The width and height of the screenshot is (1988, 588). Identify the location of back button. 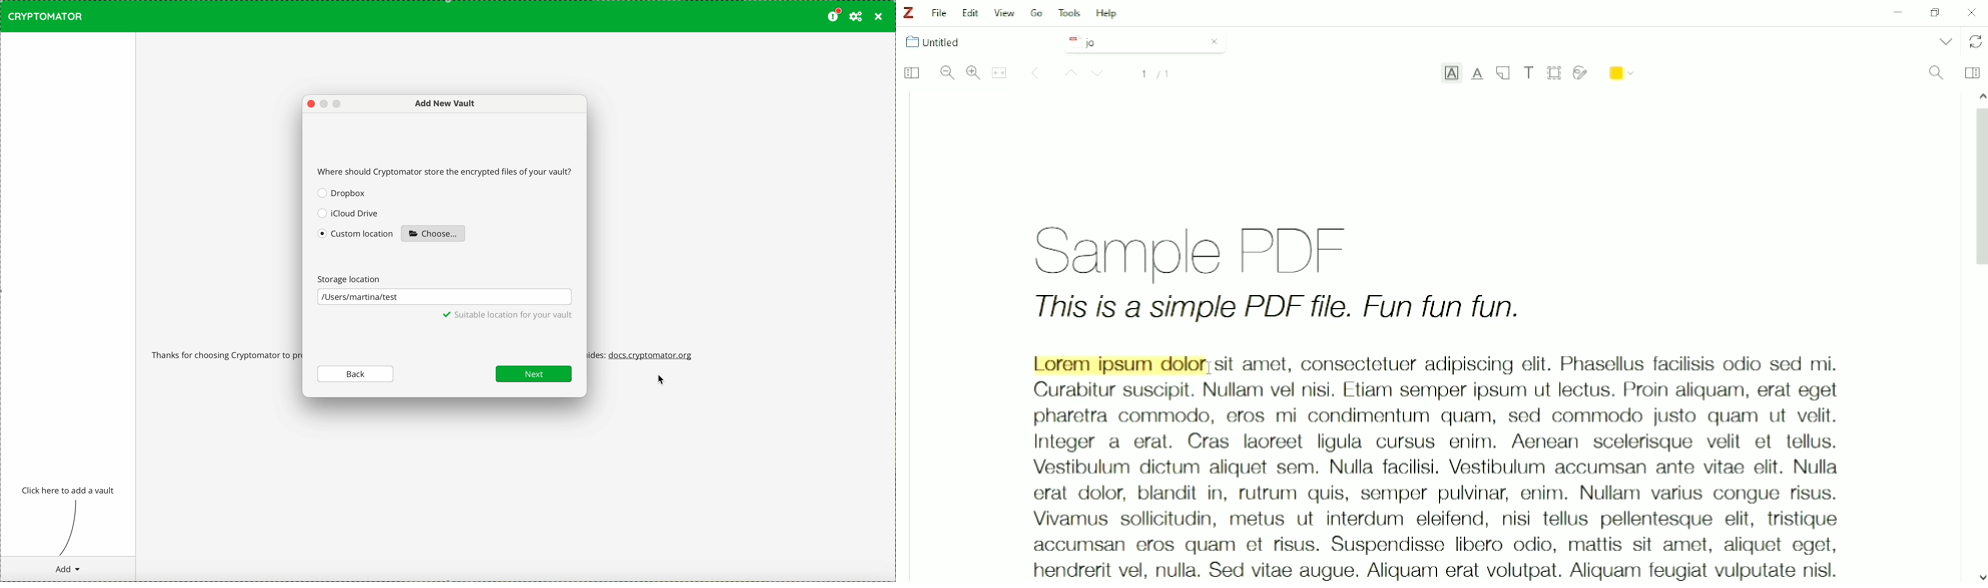
(356, 373).